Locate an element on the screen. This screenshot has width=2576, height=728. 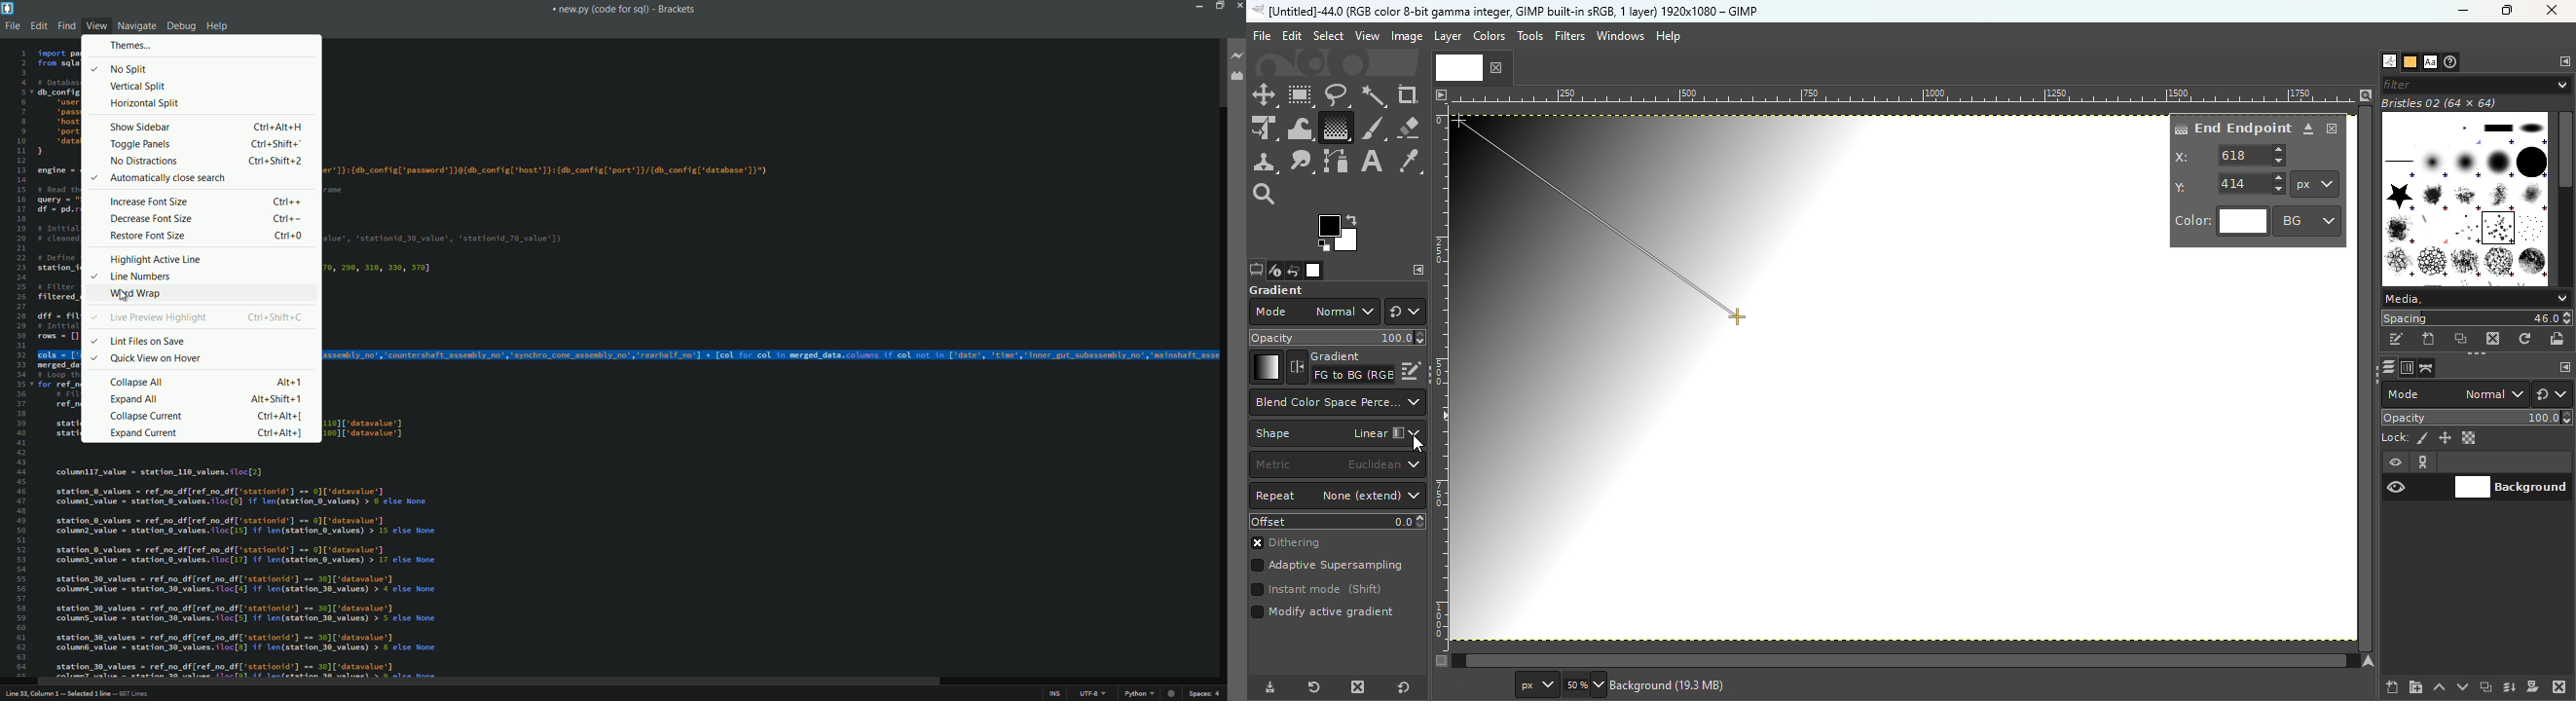
Eraser tool is located at coordinates (1408, 124).